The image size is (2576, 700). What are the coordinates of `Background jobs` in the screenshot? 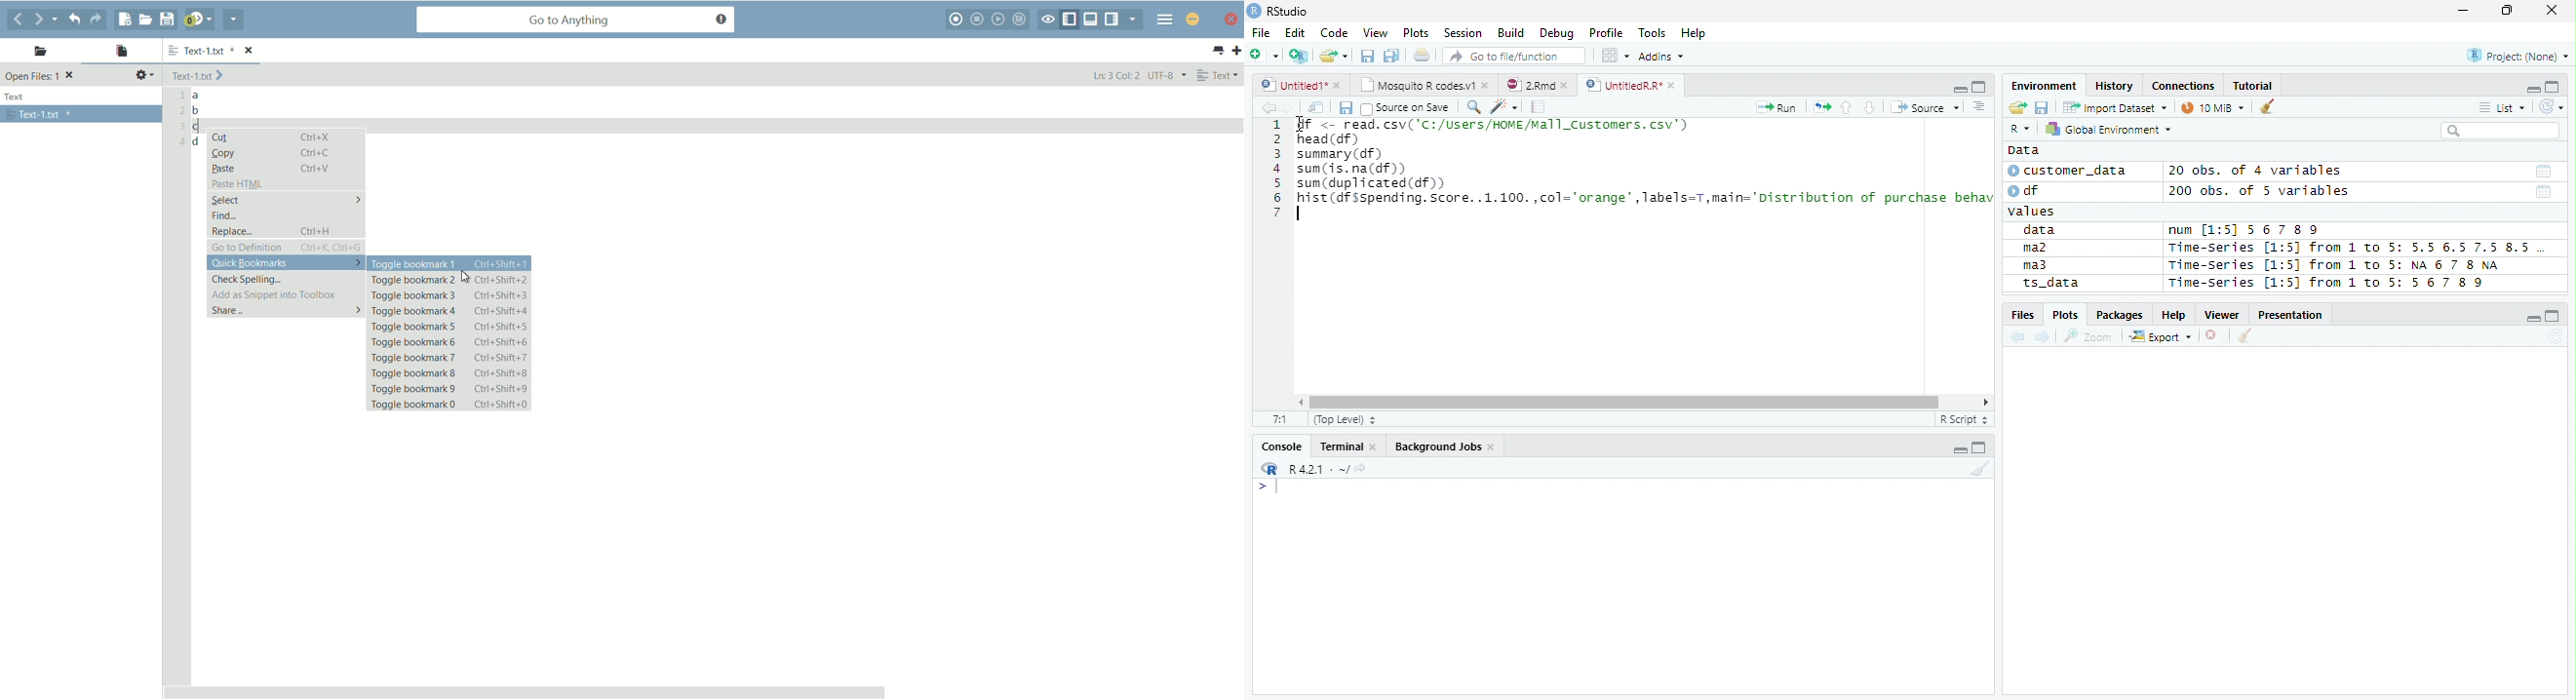 It's located at (1445, 448).